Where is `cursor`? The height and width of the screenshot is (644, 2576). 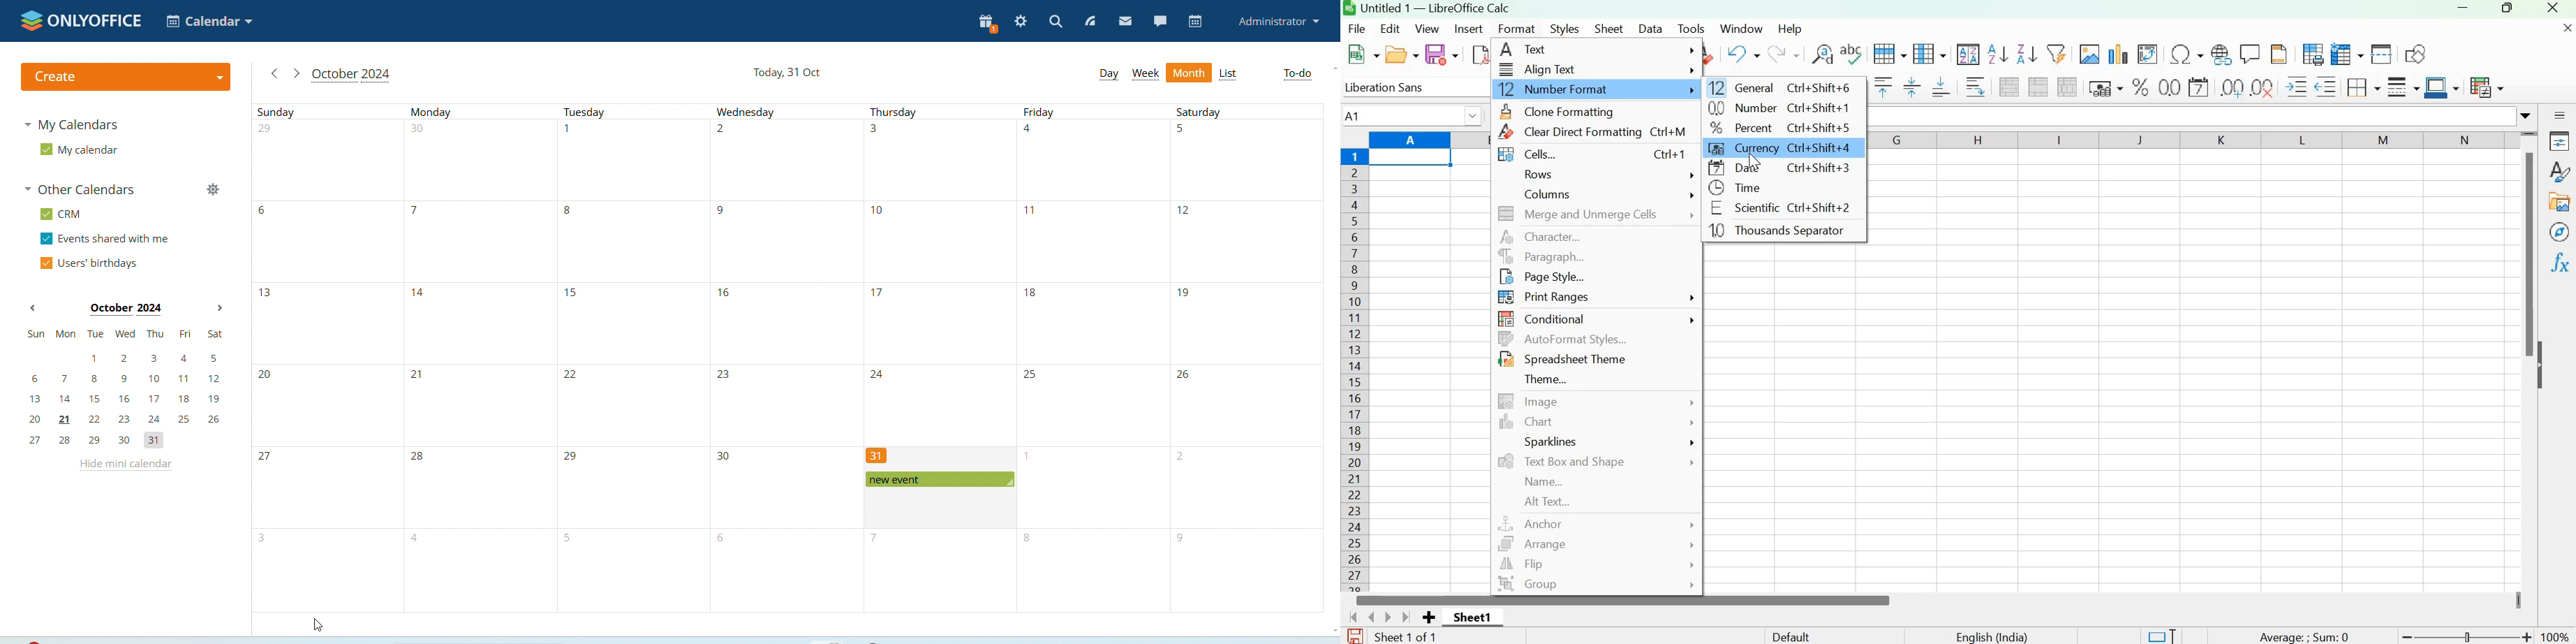 cursor is located at coordinates (318, 625).